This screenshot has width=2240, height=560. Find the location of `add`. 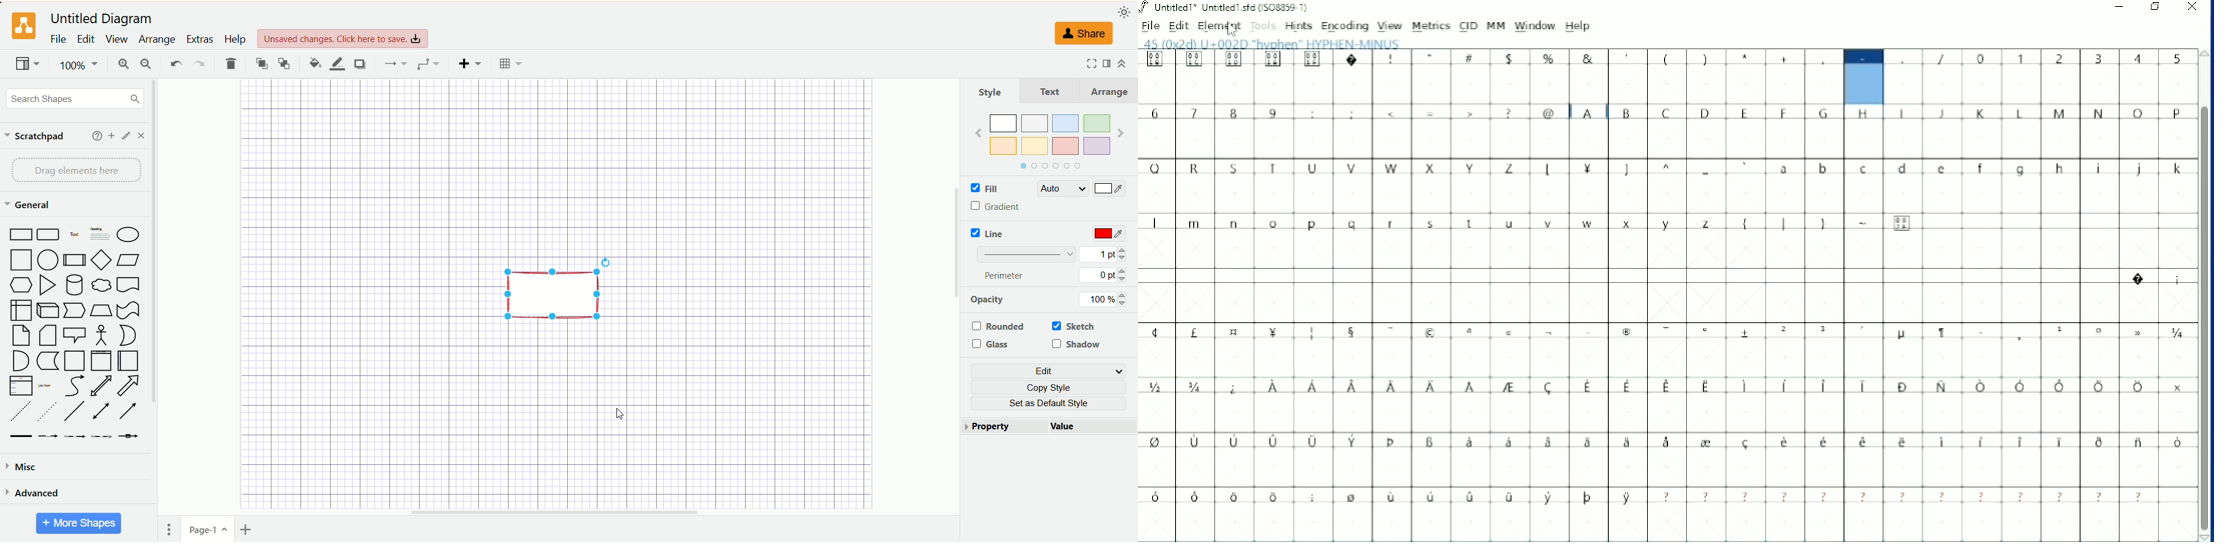

add is located at coordinates (110, 135).